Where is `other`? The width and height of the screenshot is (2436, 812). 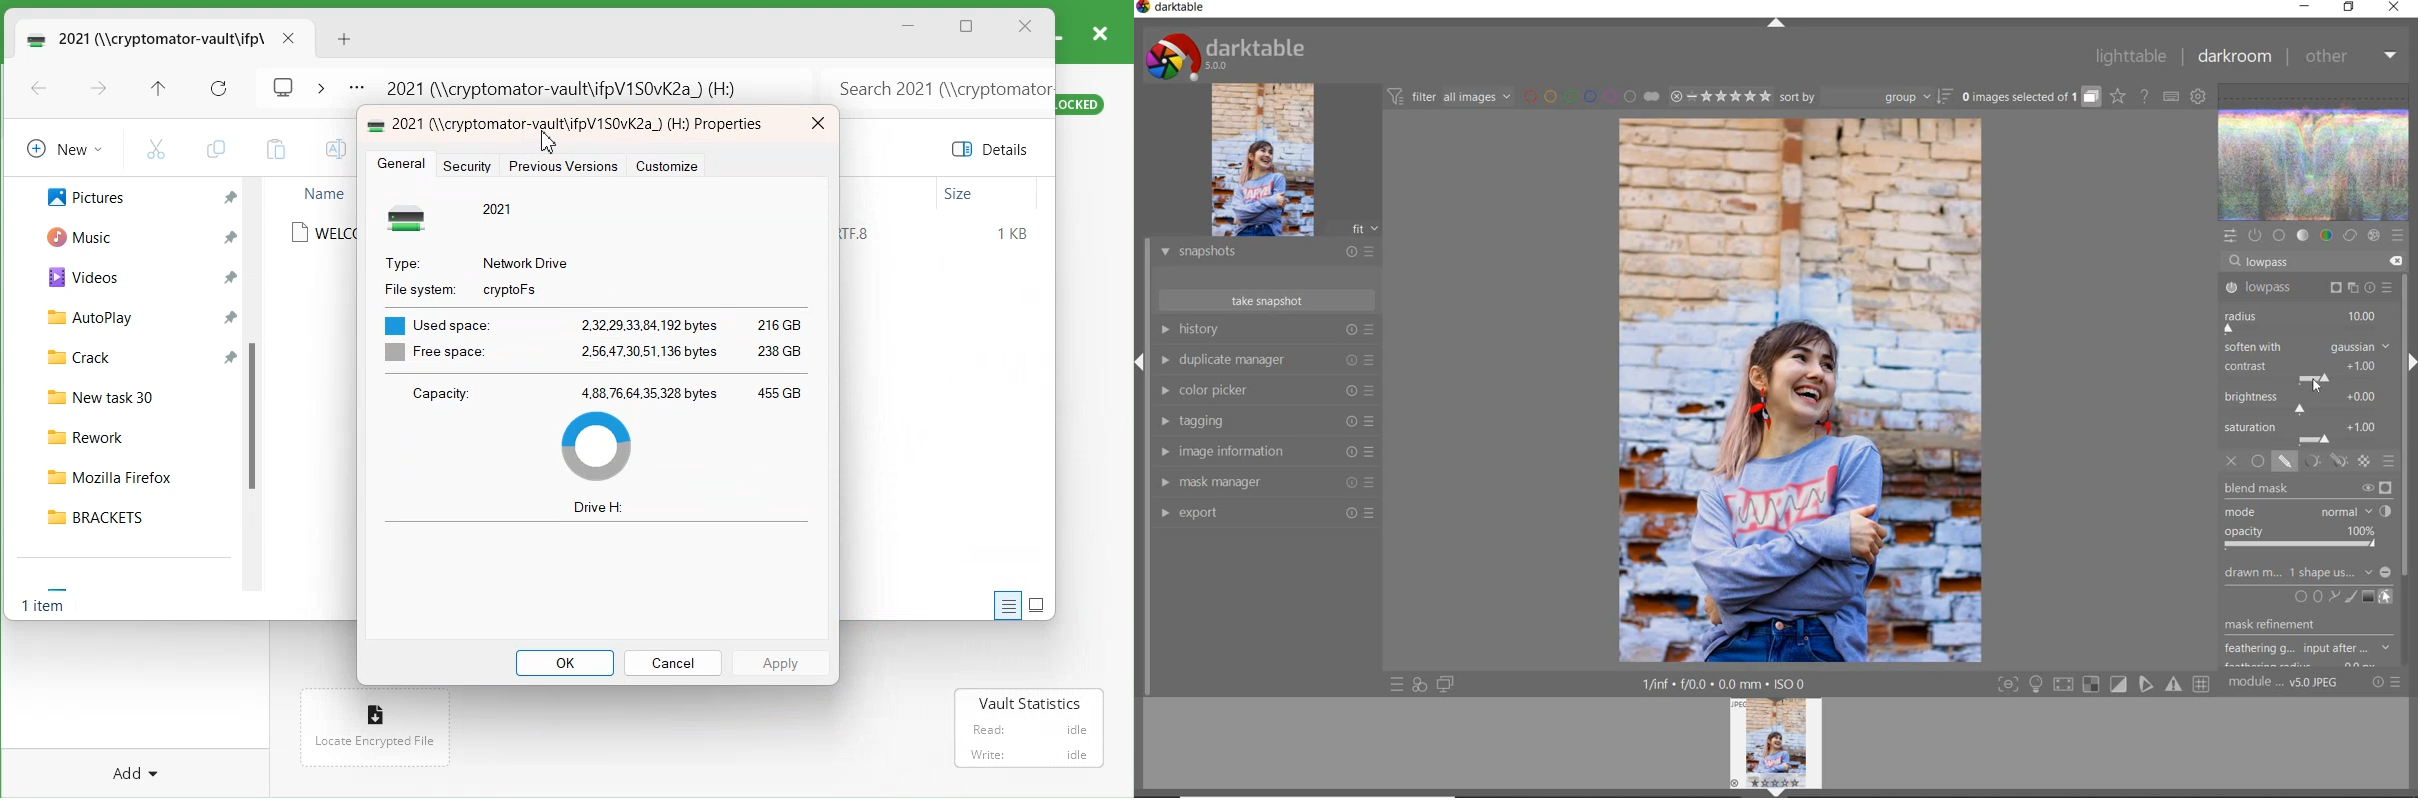 other is located at coordinates (2350, 60).